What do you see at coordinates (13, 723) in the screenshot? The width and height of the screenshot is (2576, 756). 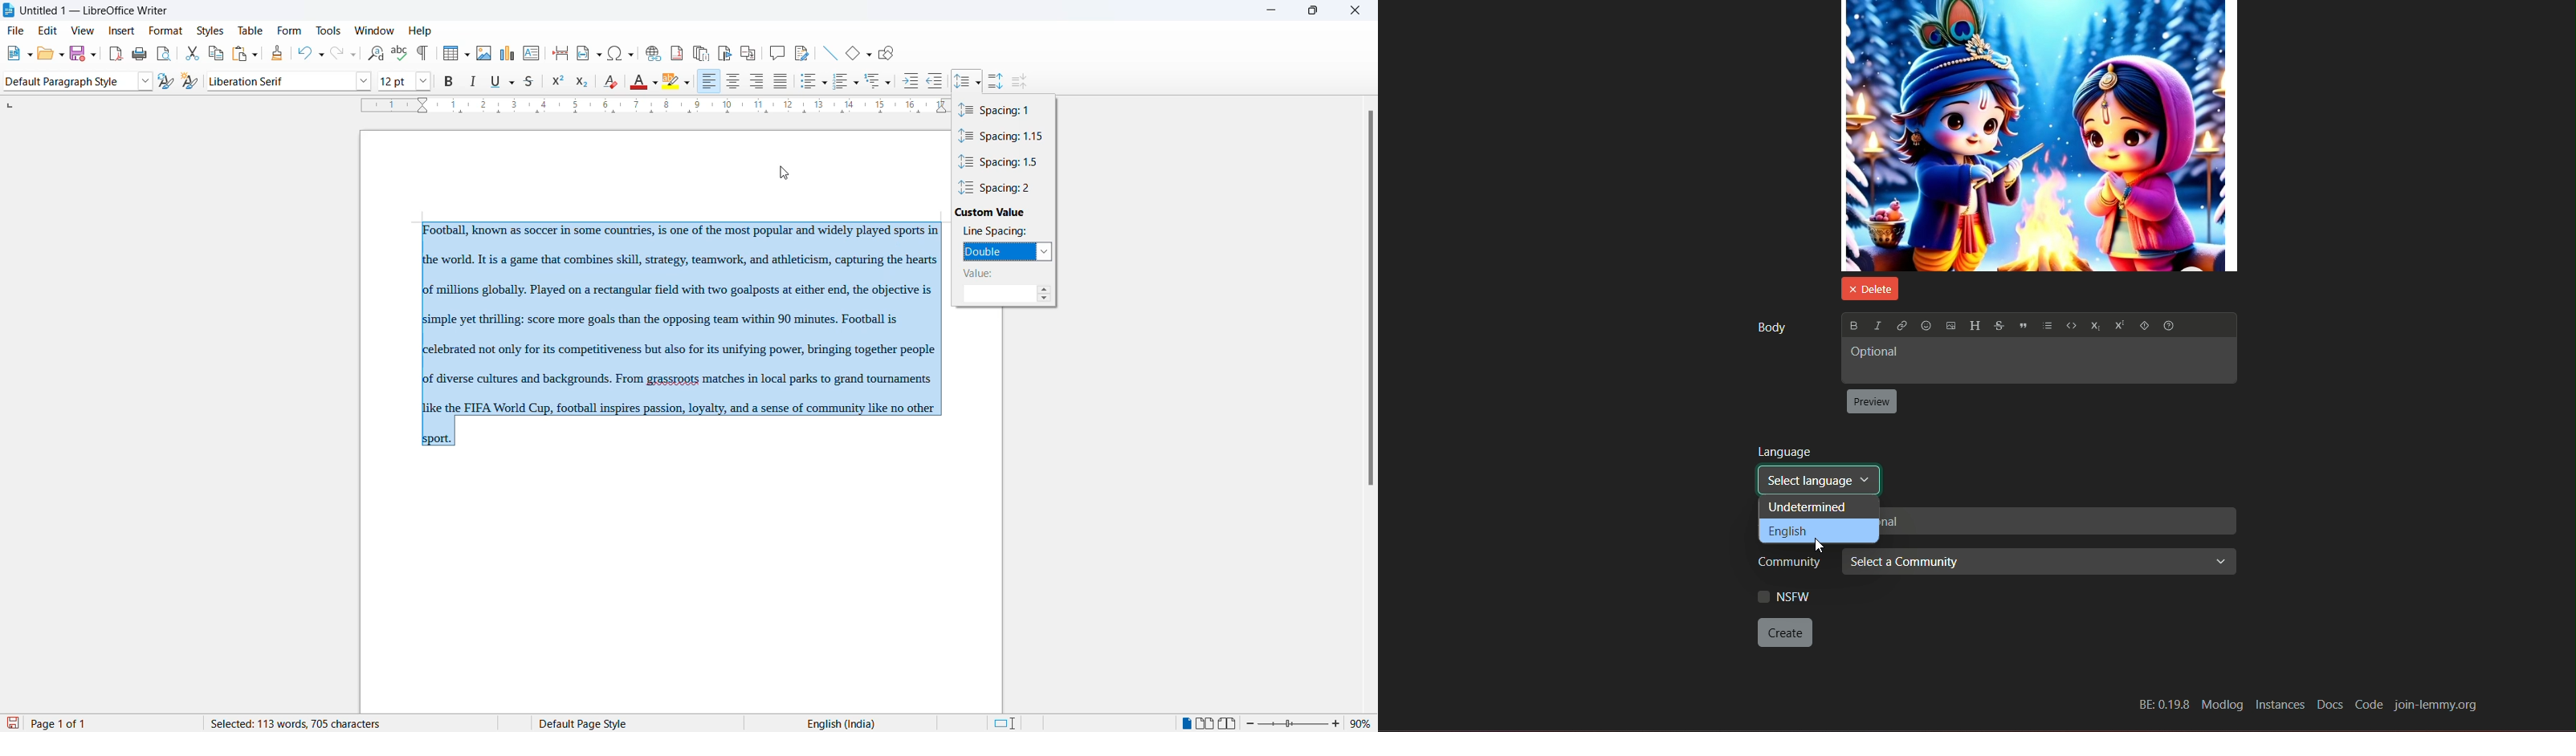 I see `save` at bounding box center [13, 723].